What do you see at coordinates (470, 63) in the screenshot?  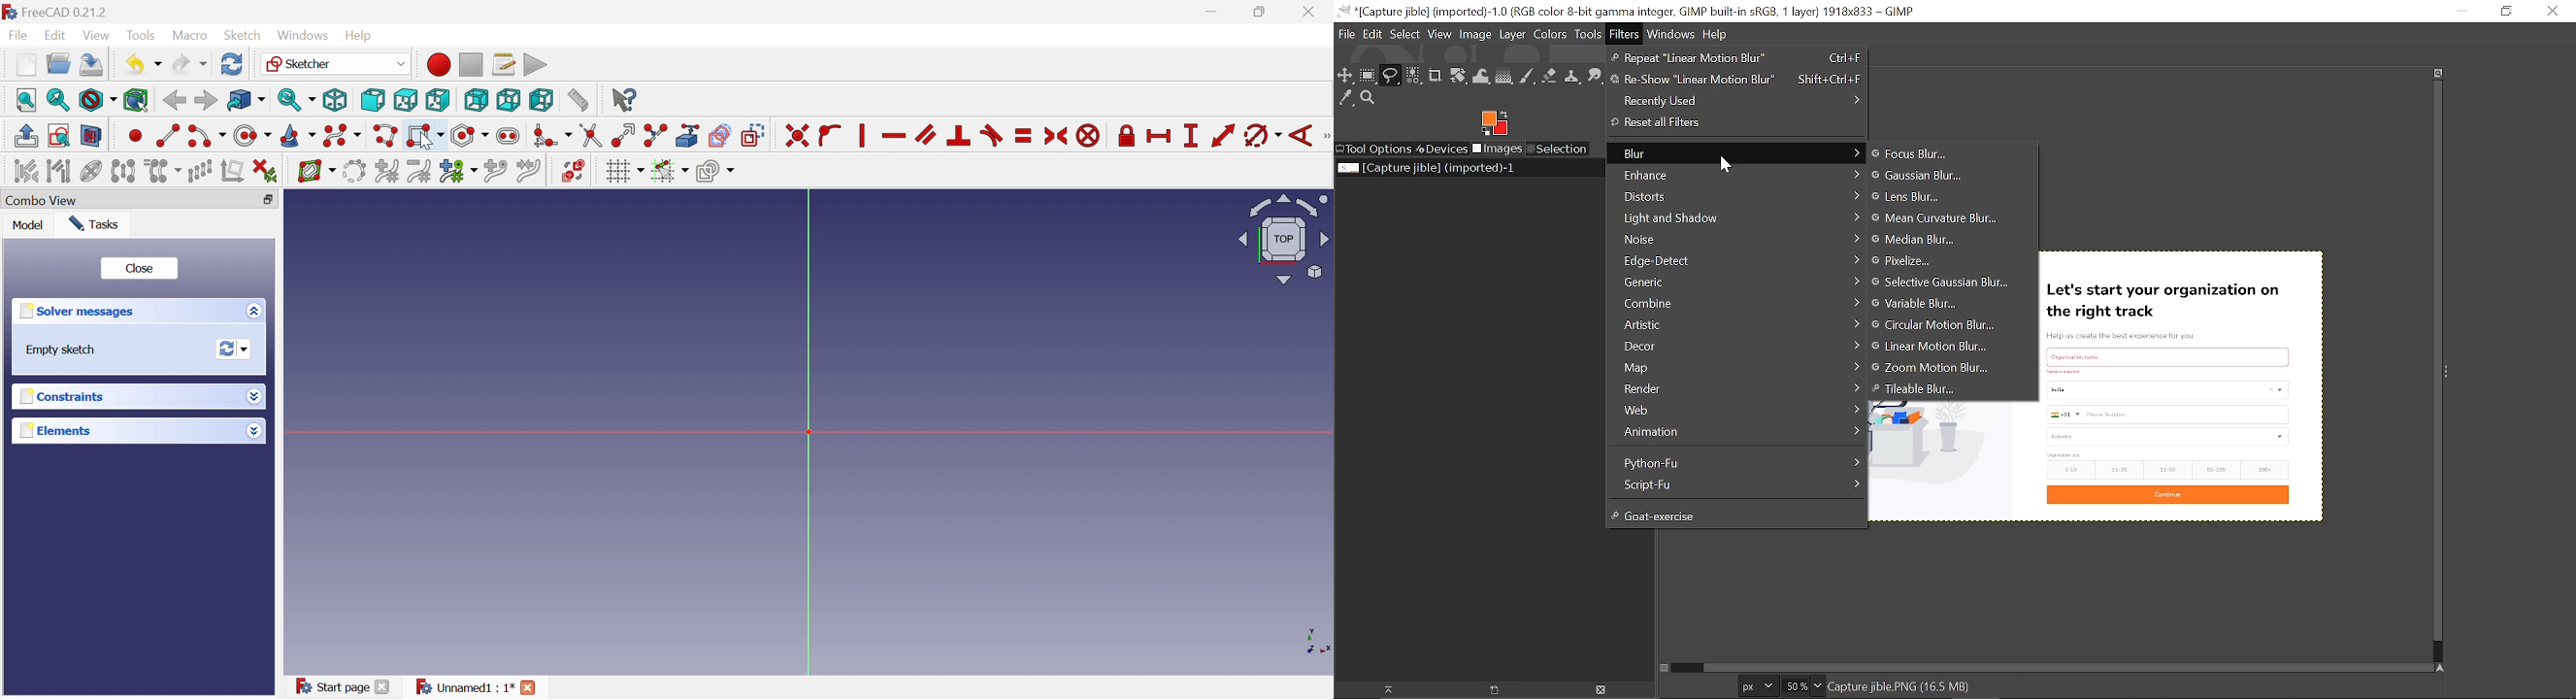 I see `Stop macro recording` at bounding box center [470, 63].